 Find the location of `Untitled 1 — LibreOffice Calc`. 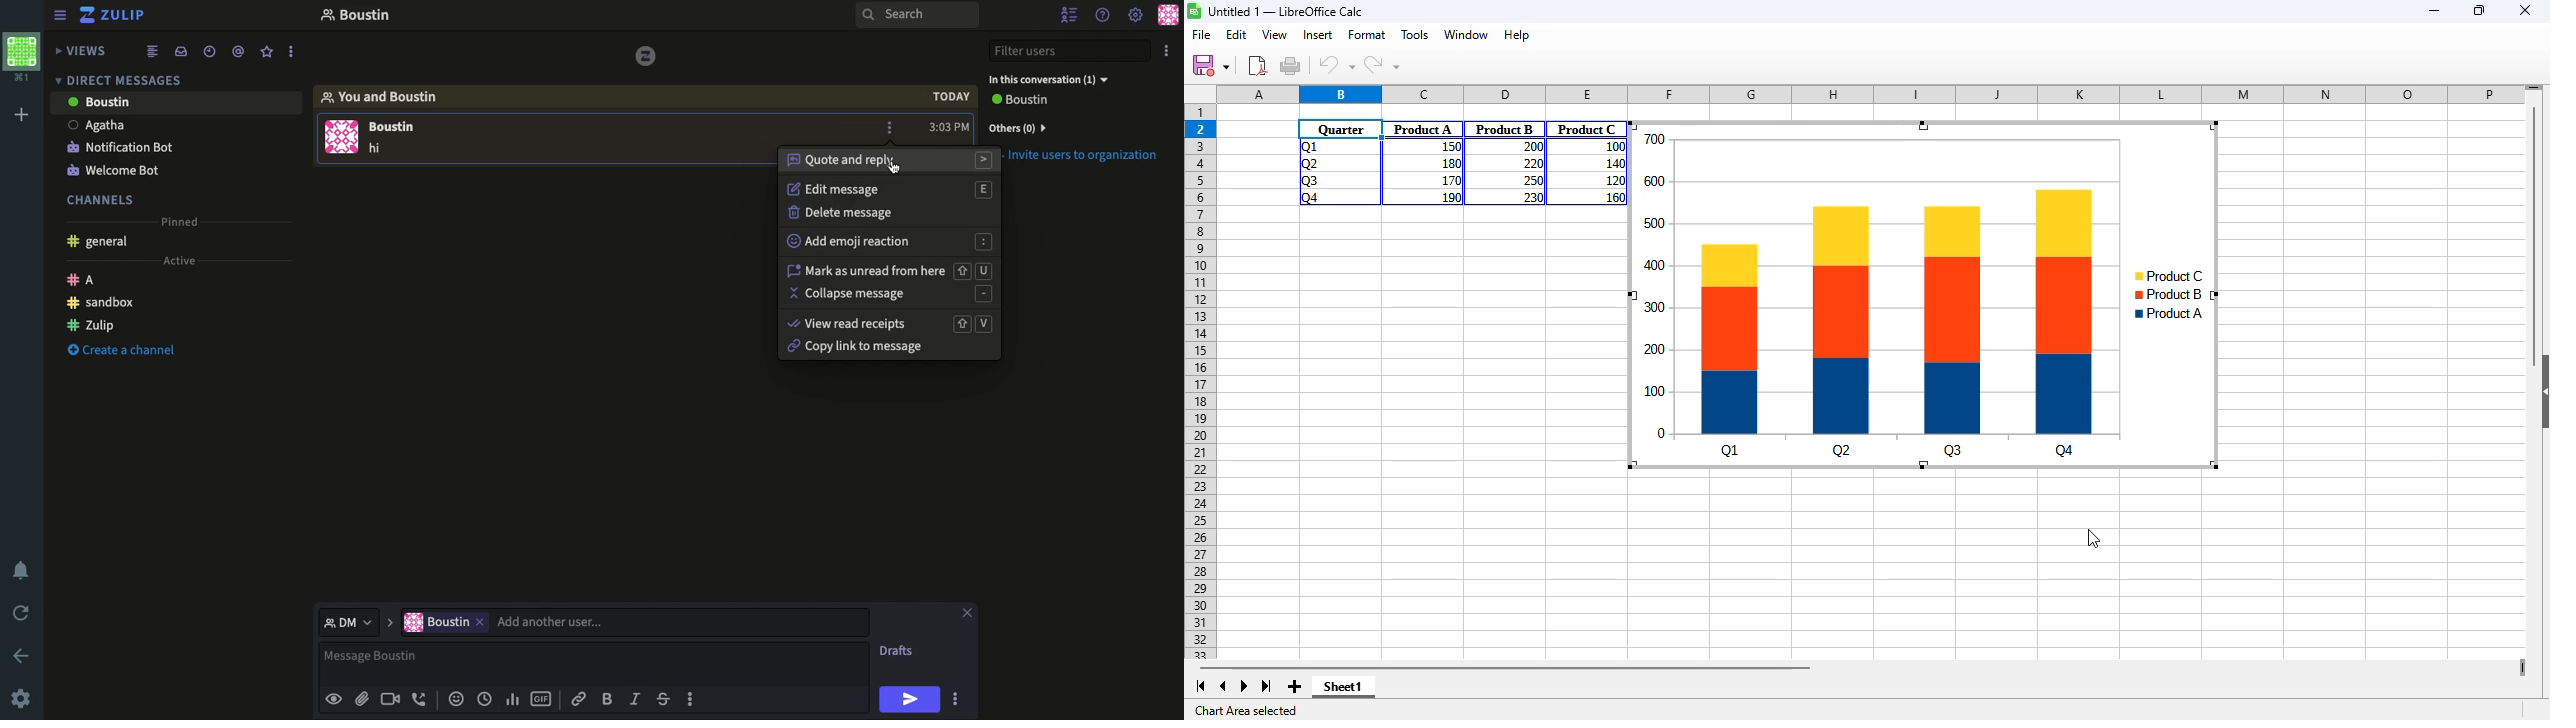

Untitled 1 — LibreOffice Calc is located at coordinates (1286, 11).